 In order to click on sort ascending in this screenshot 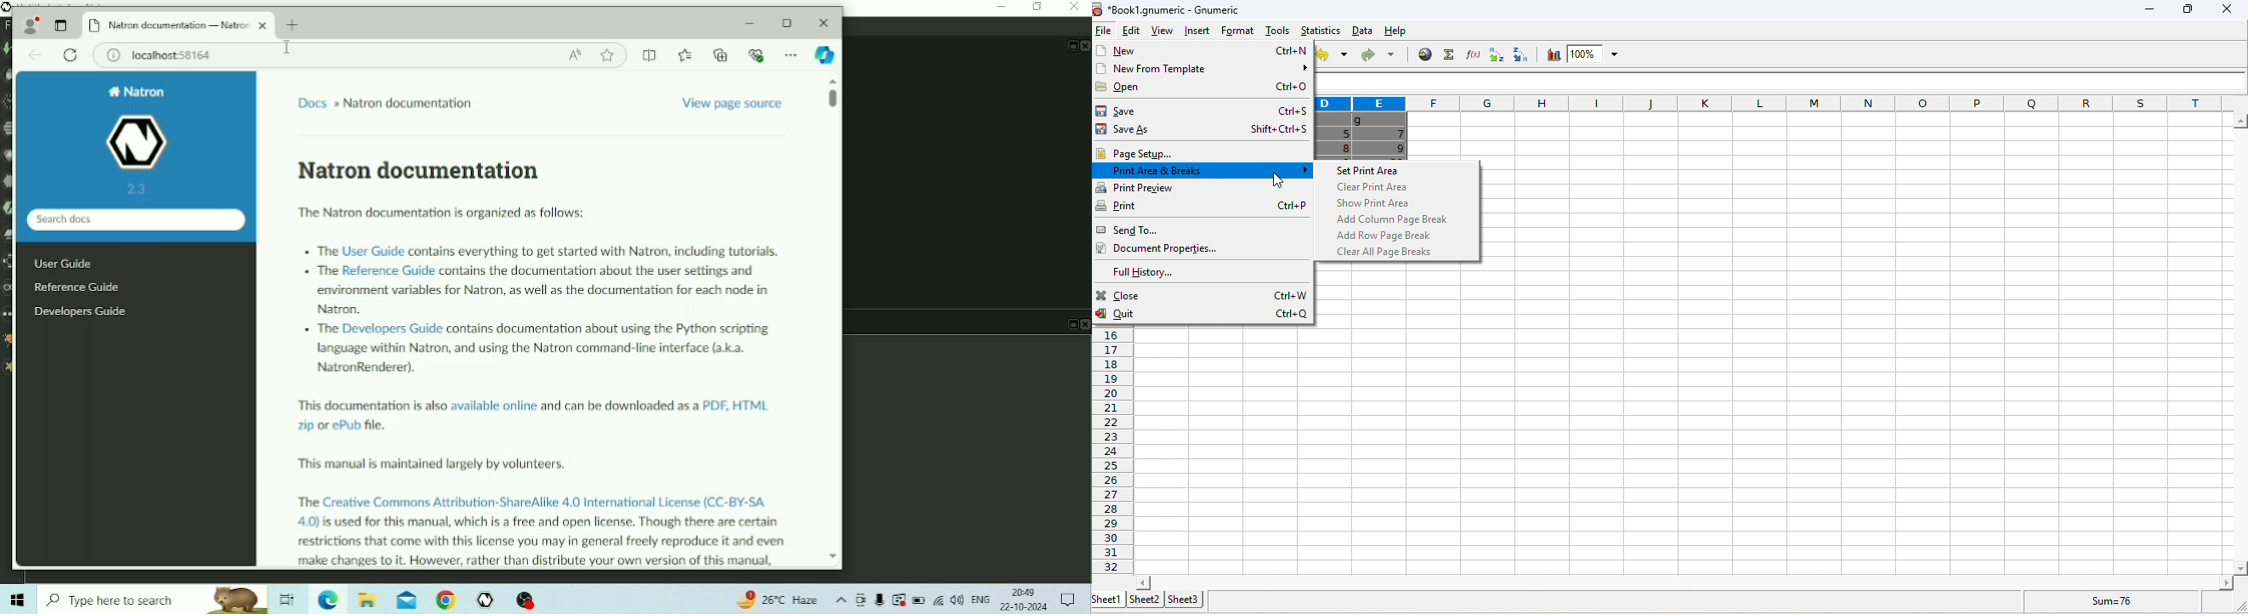, I will do `click(1493, 55)`.